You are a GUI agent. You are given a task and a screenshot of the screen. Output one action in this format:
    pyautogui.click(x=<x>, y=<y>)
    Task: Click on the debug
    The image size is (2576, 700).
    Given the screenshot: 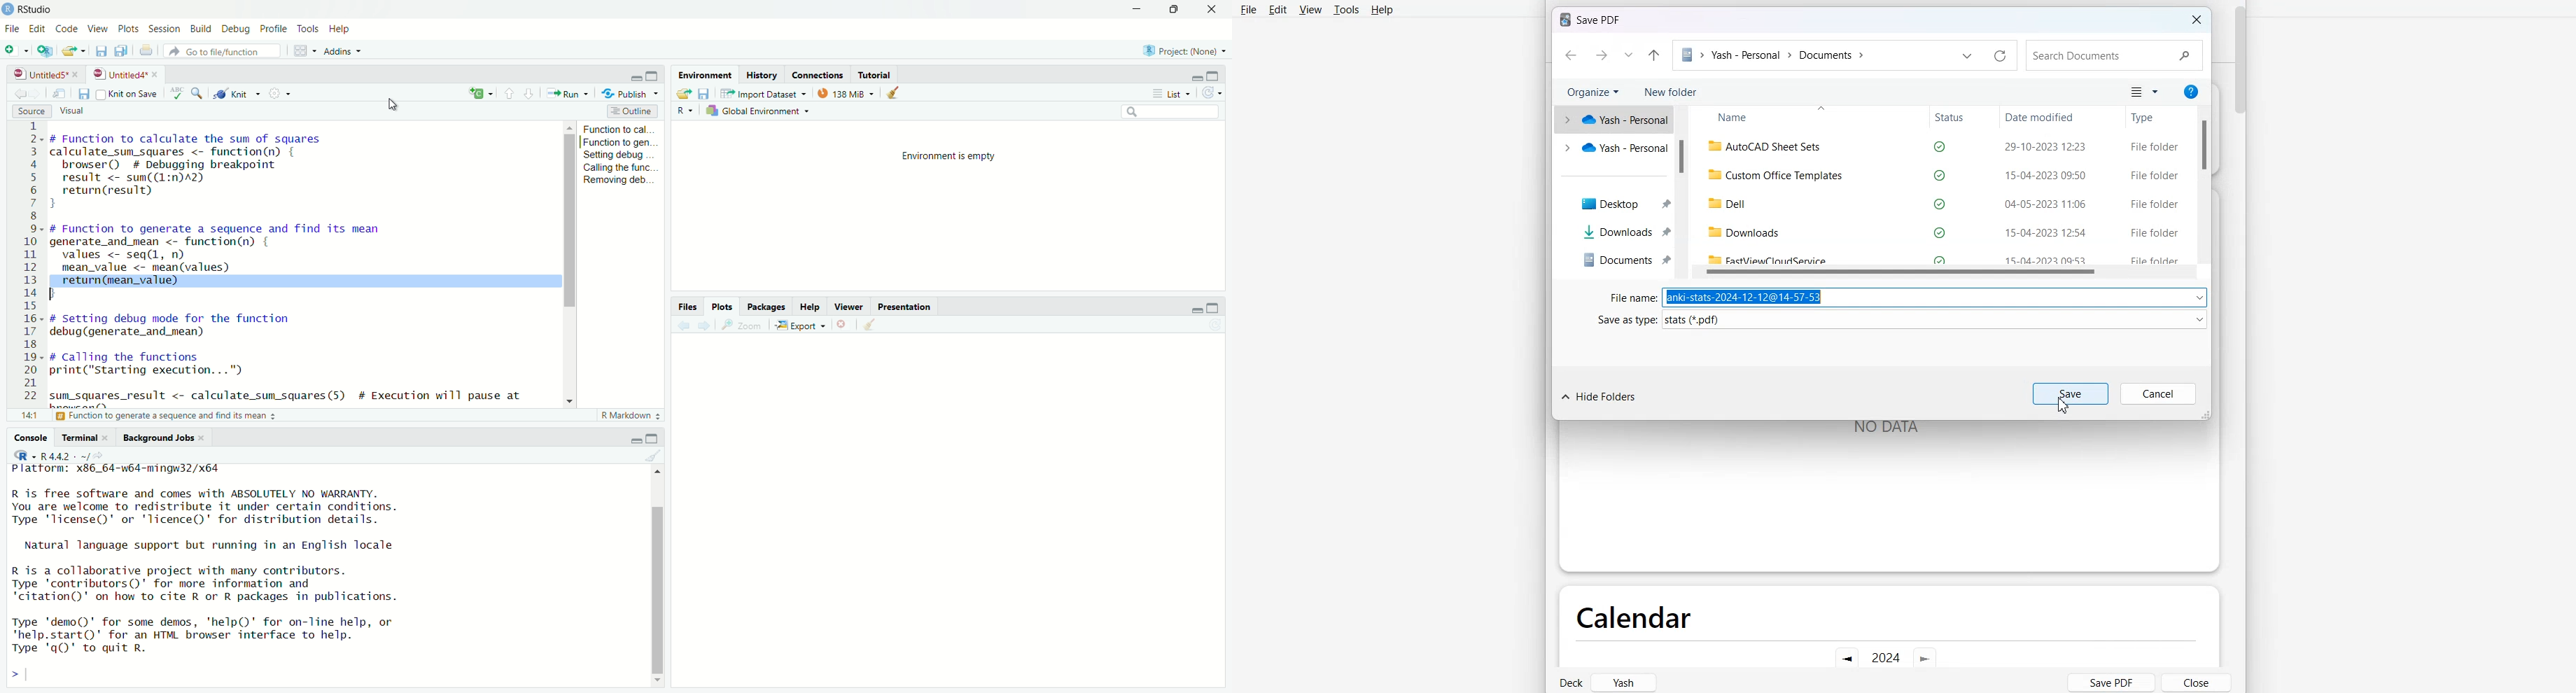 What is the action you would take?
    pyautogui.click(x=235, y=29)
    